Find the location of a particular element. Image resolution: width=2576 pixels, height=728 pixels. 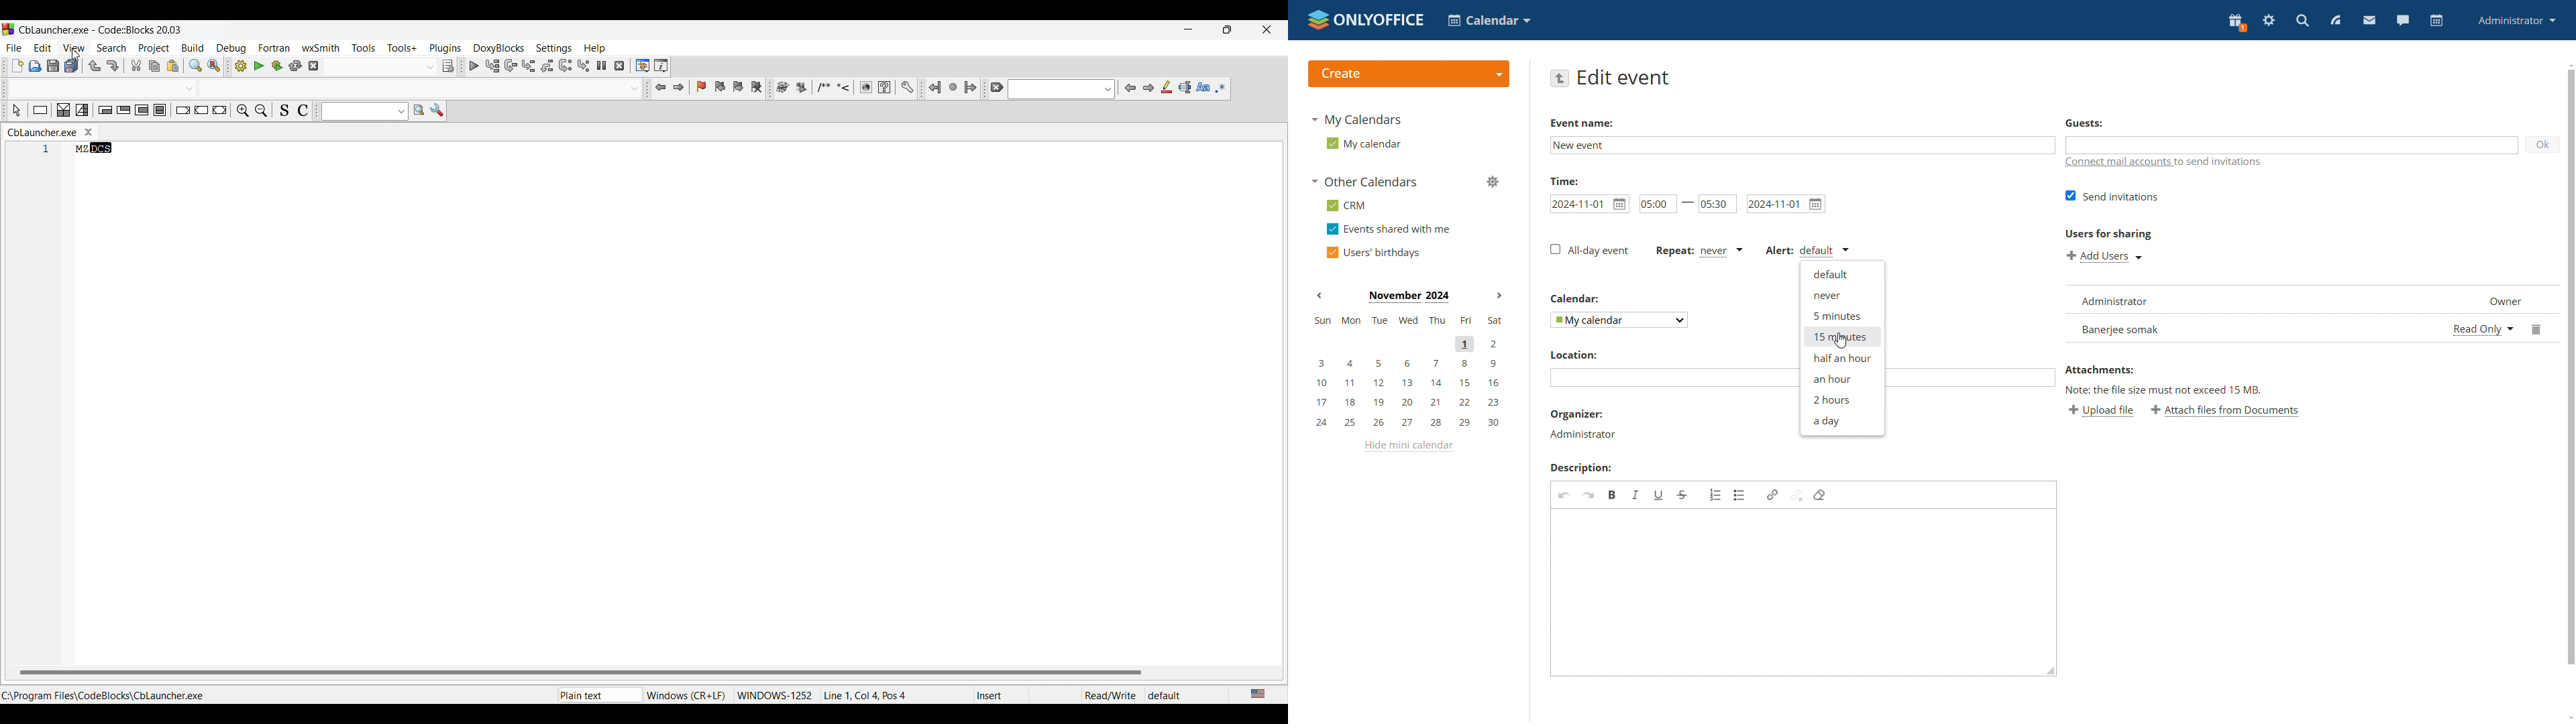

Show the select target dialog is located at coordinates (448, 66).